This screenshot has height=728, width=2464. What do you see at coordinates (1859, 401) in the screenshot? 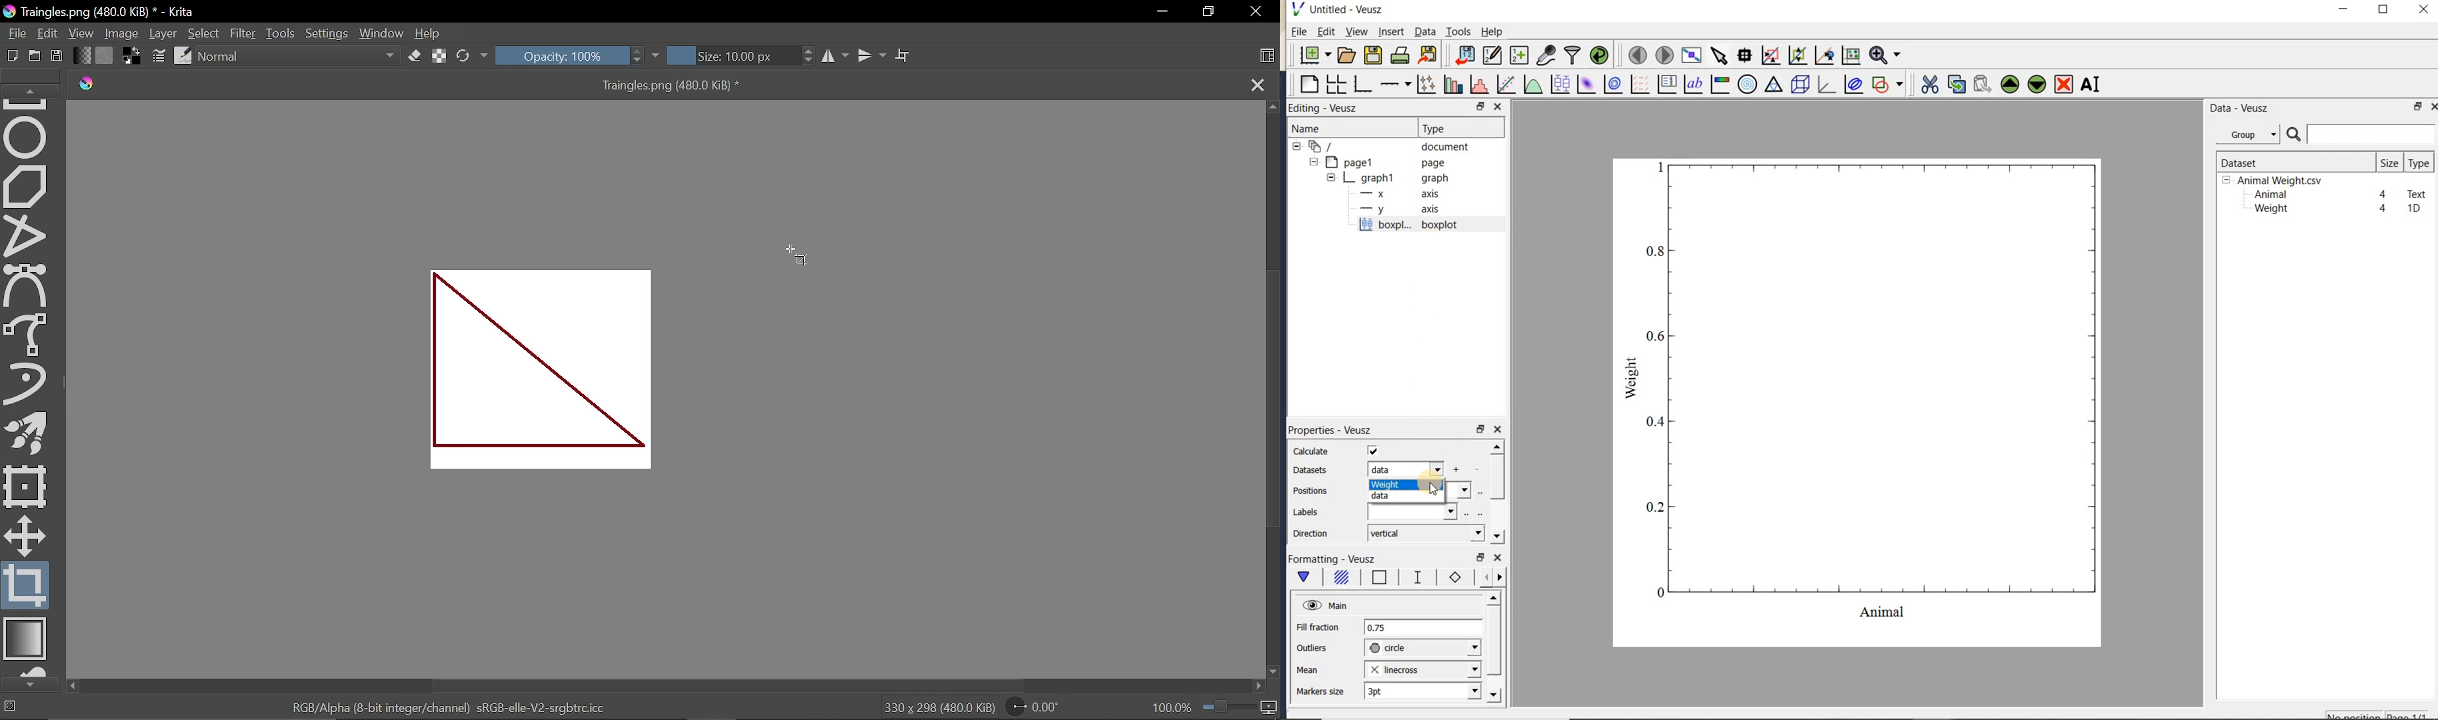
I see `graph` at bounding box center [1859, 401].